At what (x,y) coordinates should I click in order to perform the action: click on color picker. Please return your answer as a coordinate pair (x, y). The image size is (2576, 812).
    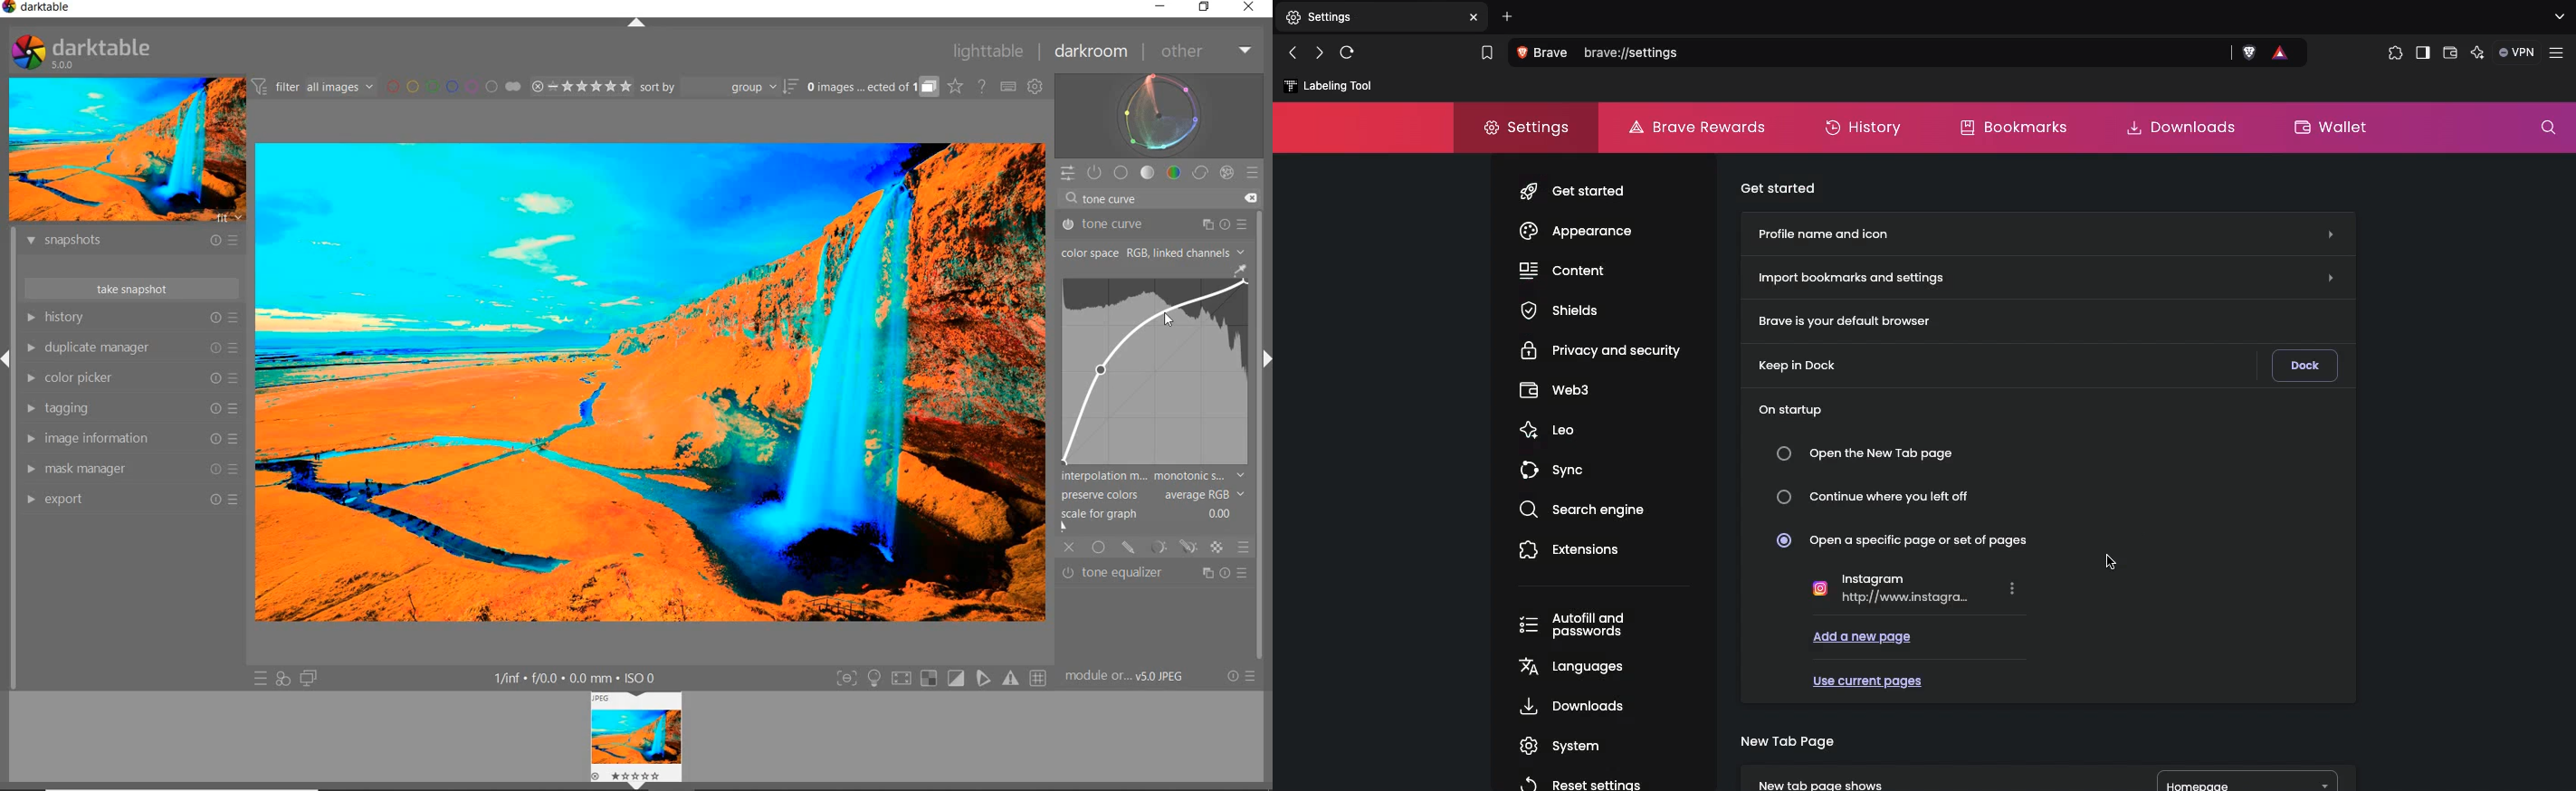
    Looking at the image, I should click on (130, 378).